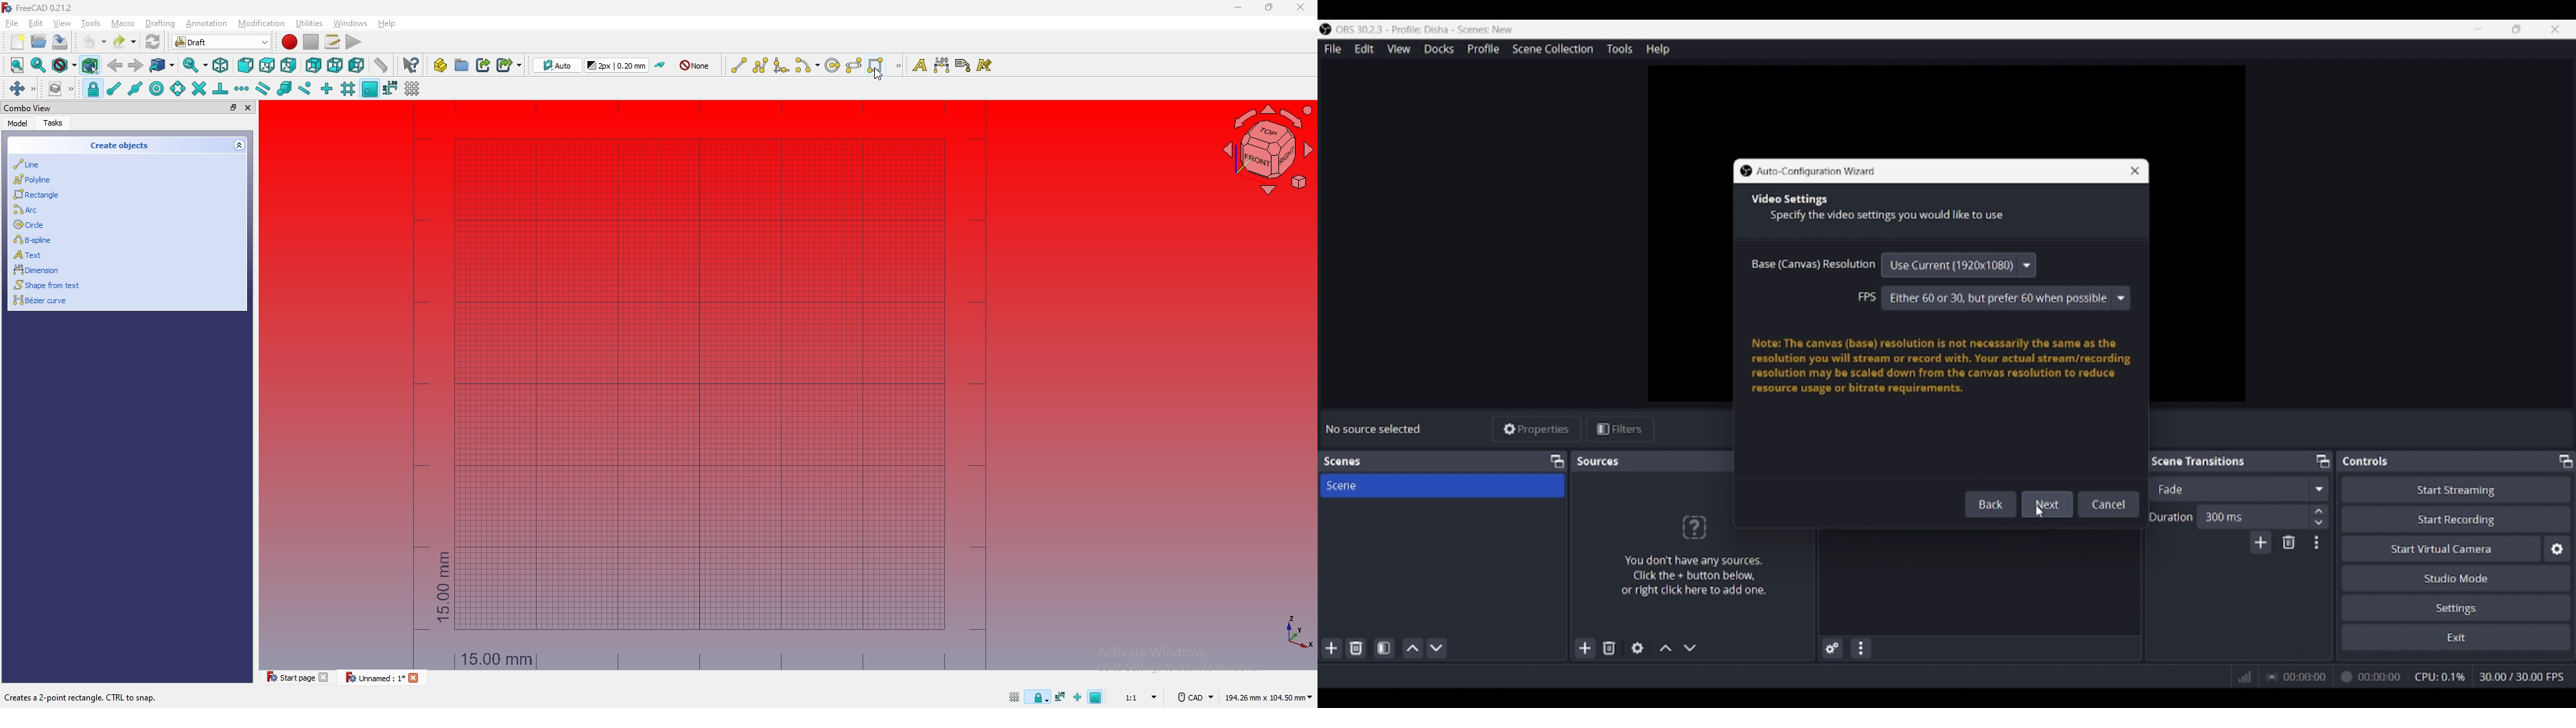  Describe the element at coordinates (854, 64) in the screenshot. I see `ellipse` at that location.